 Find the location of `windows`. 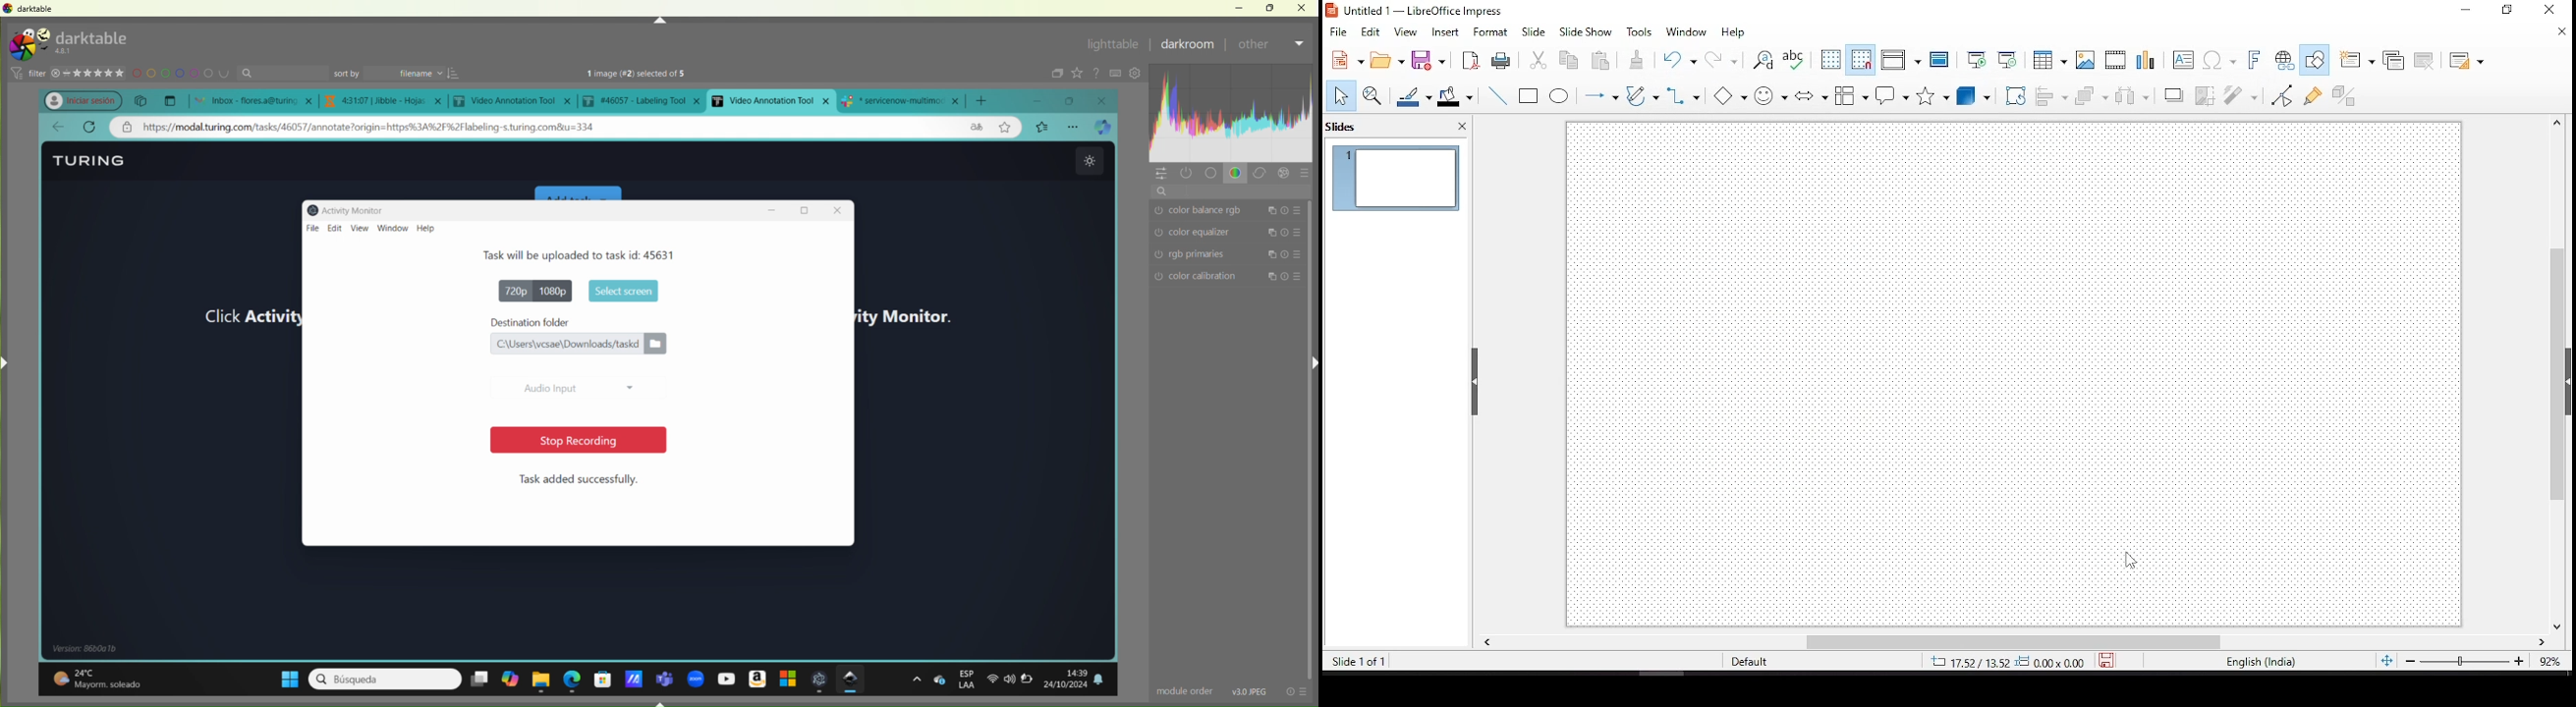

windows is located at coordinates (785, 680).